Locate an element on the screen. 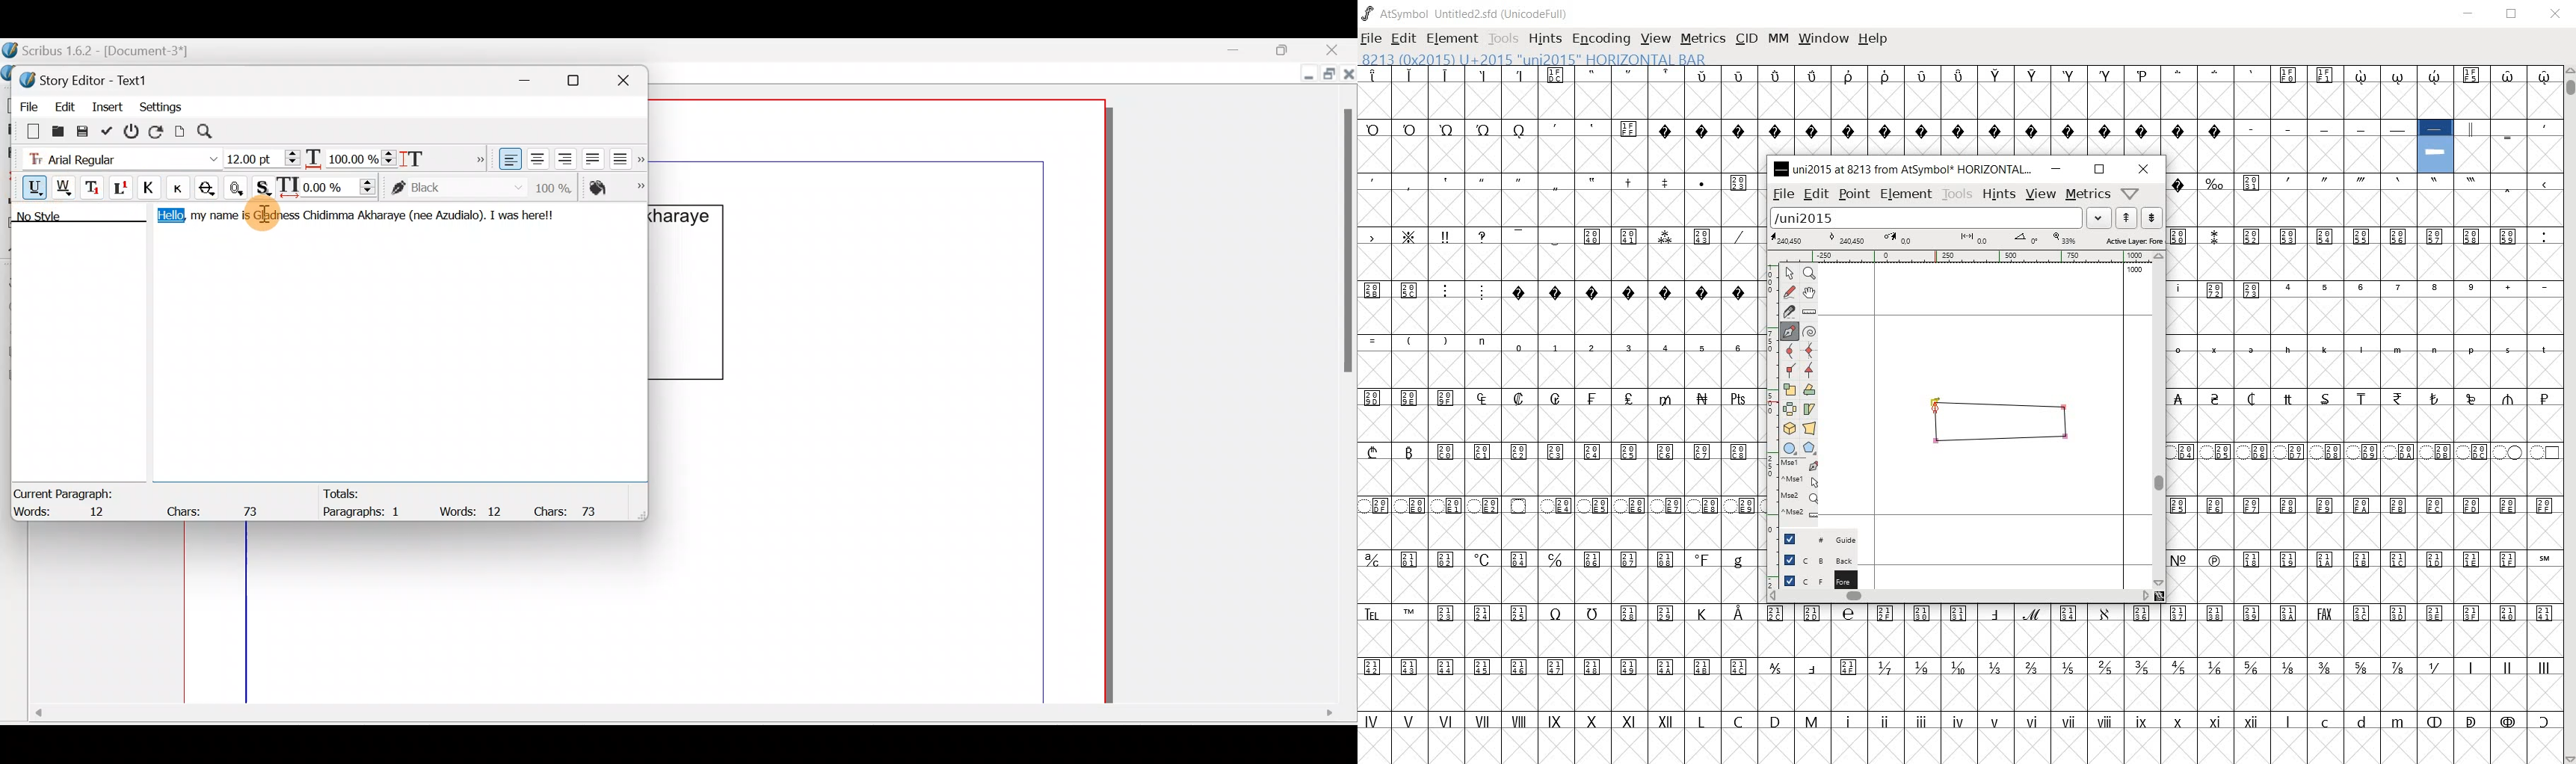  edit is located at coordinates (1817, 195).